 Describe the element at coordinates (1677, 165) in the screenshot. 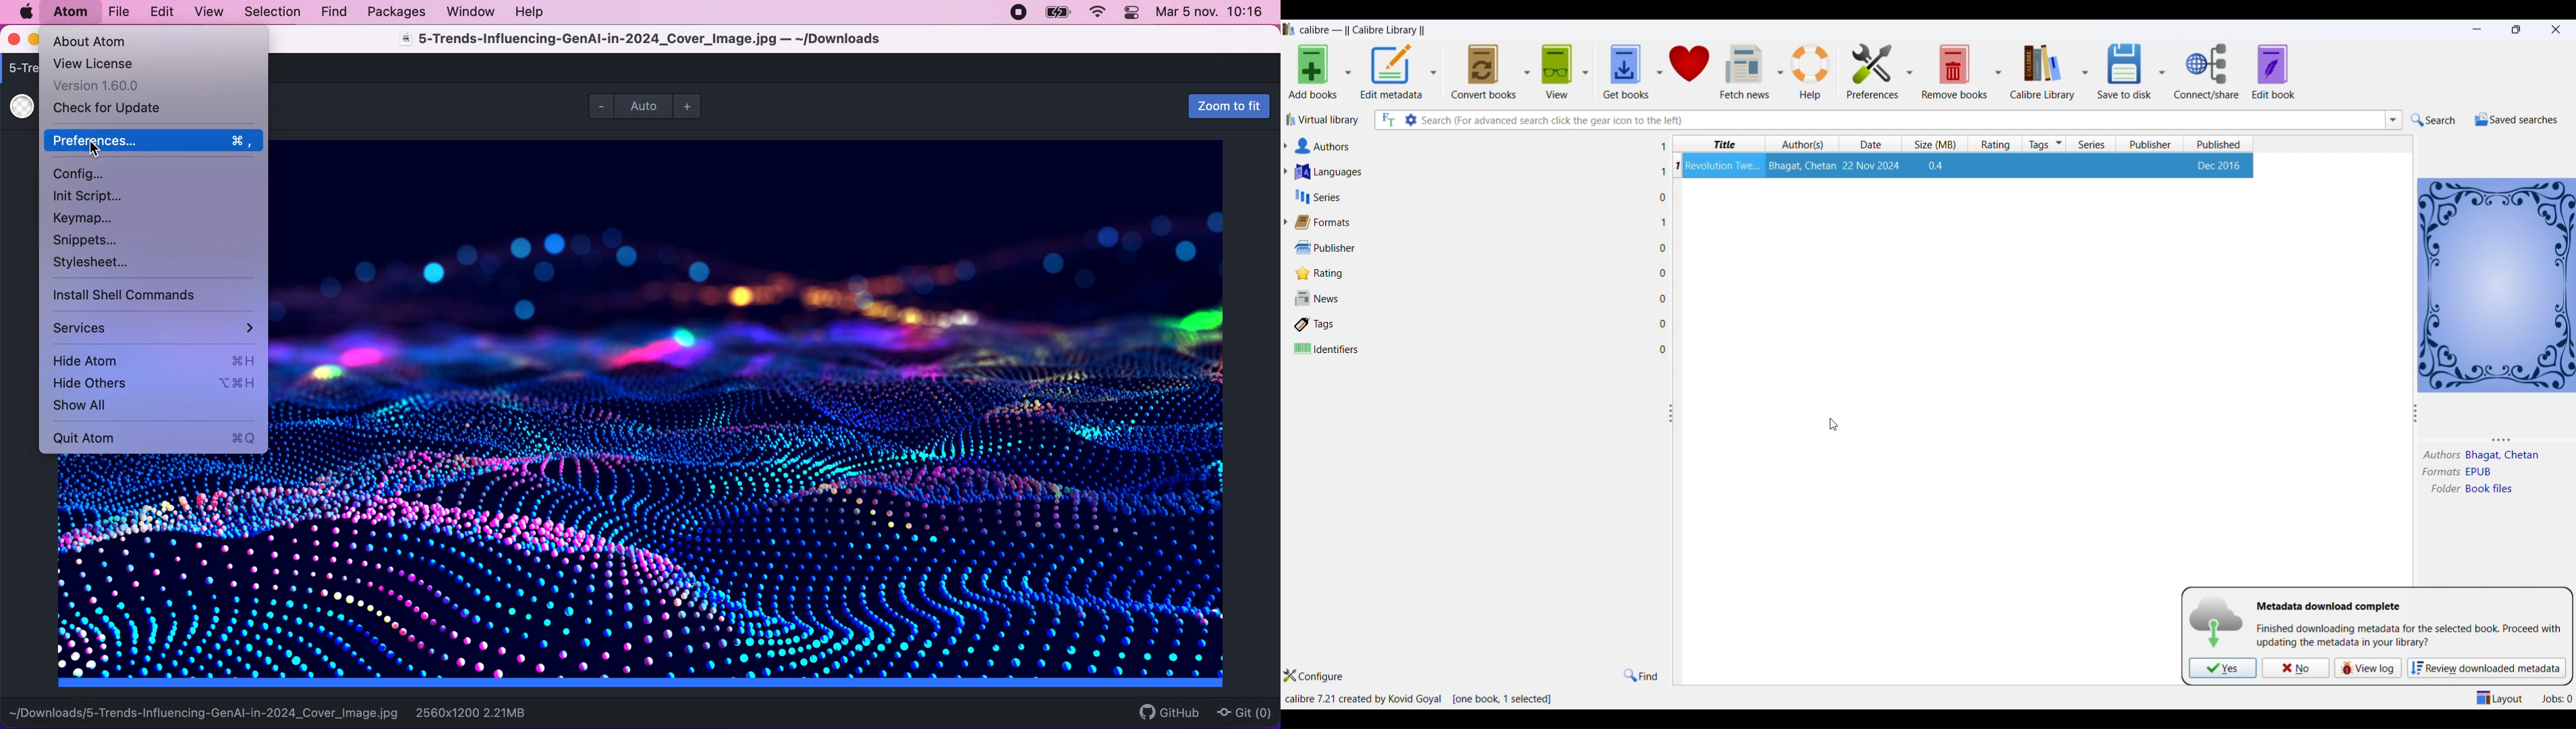

I see `1` at that location.